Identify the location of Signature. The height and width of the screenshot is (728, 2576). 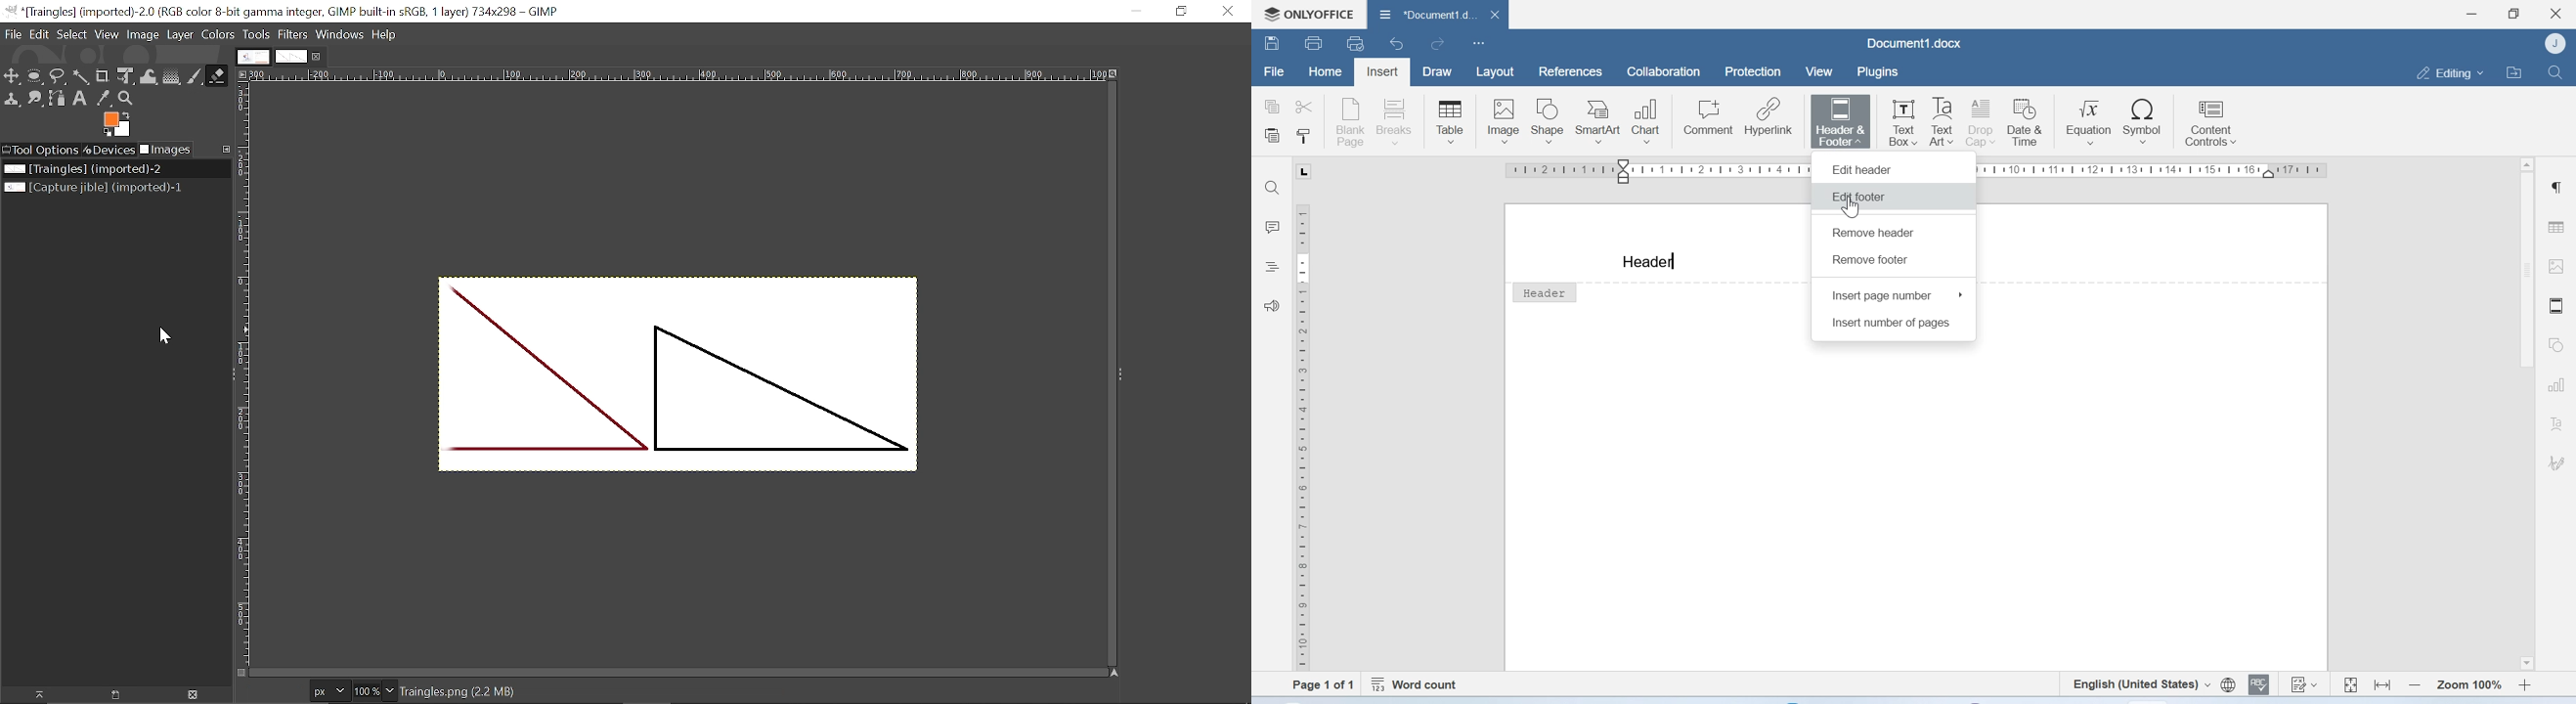
(2556, 461).